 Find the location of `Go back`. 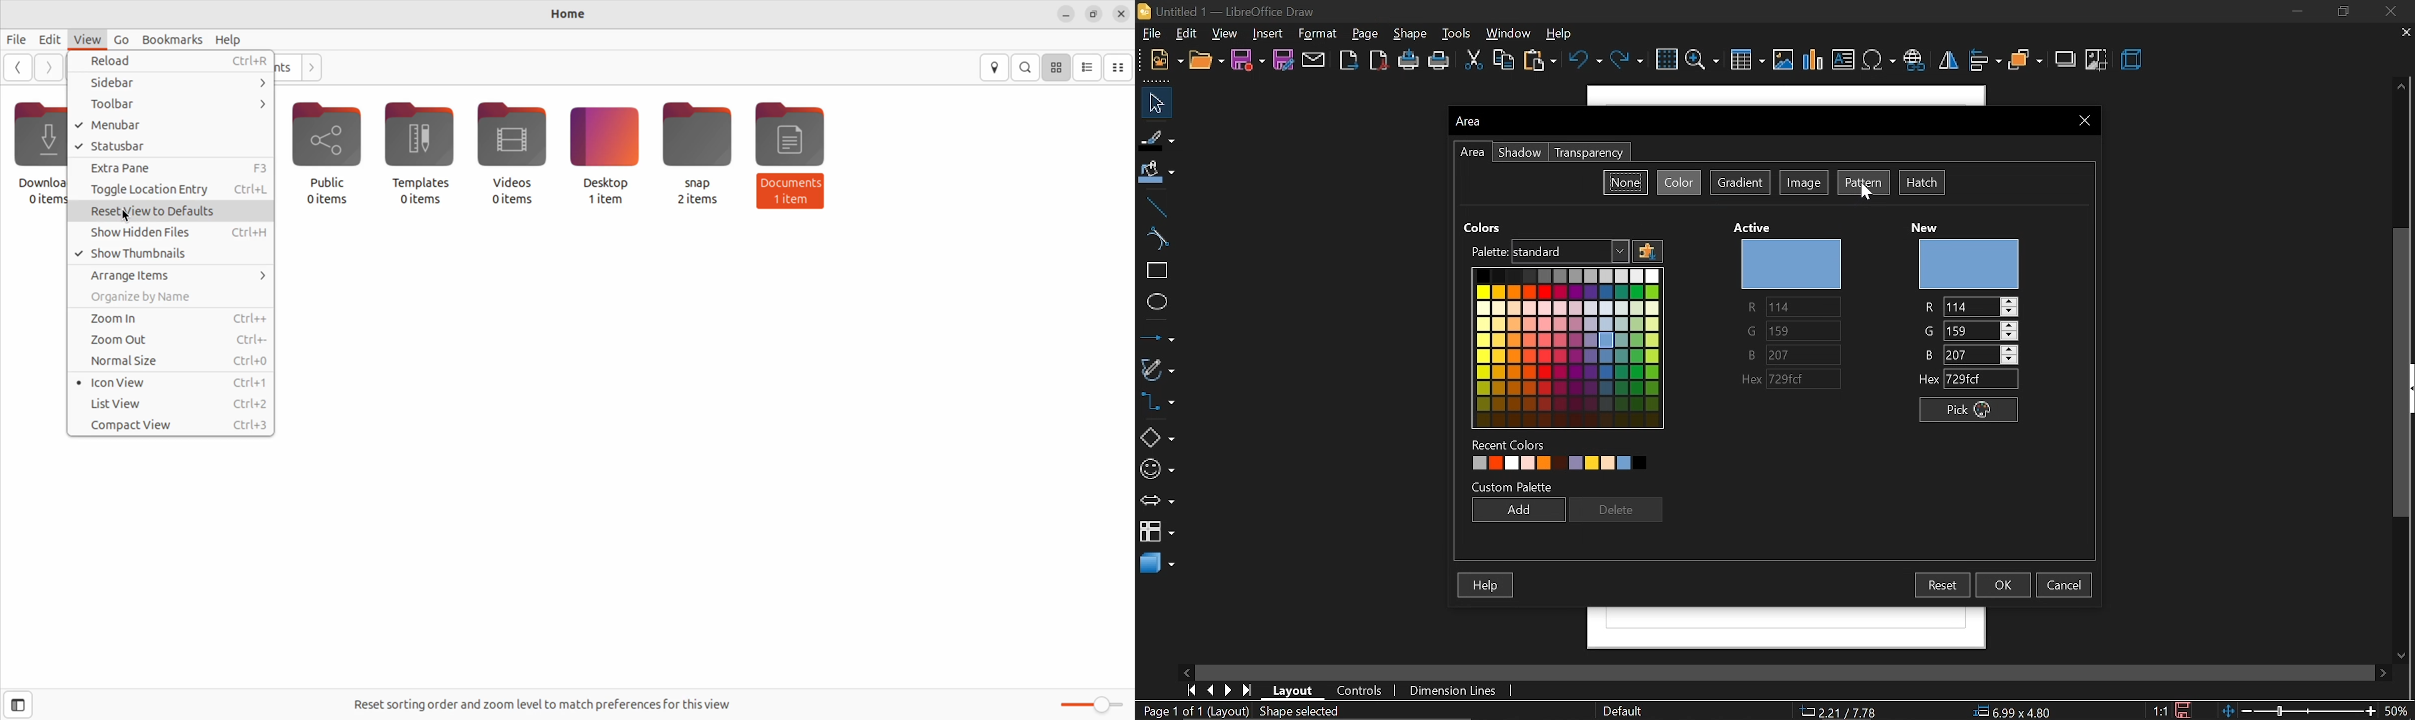

Go back is located at coordinates (17, 68).